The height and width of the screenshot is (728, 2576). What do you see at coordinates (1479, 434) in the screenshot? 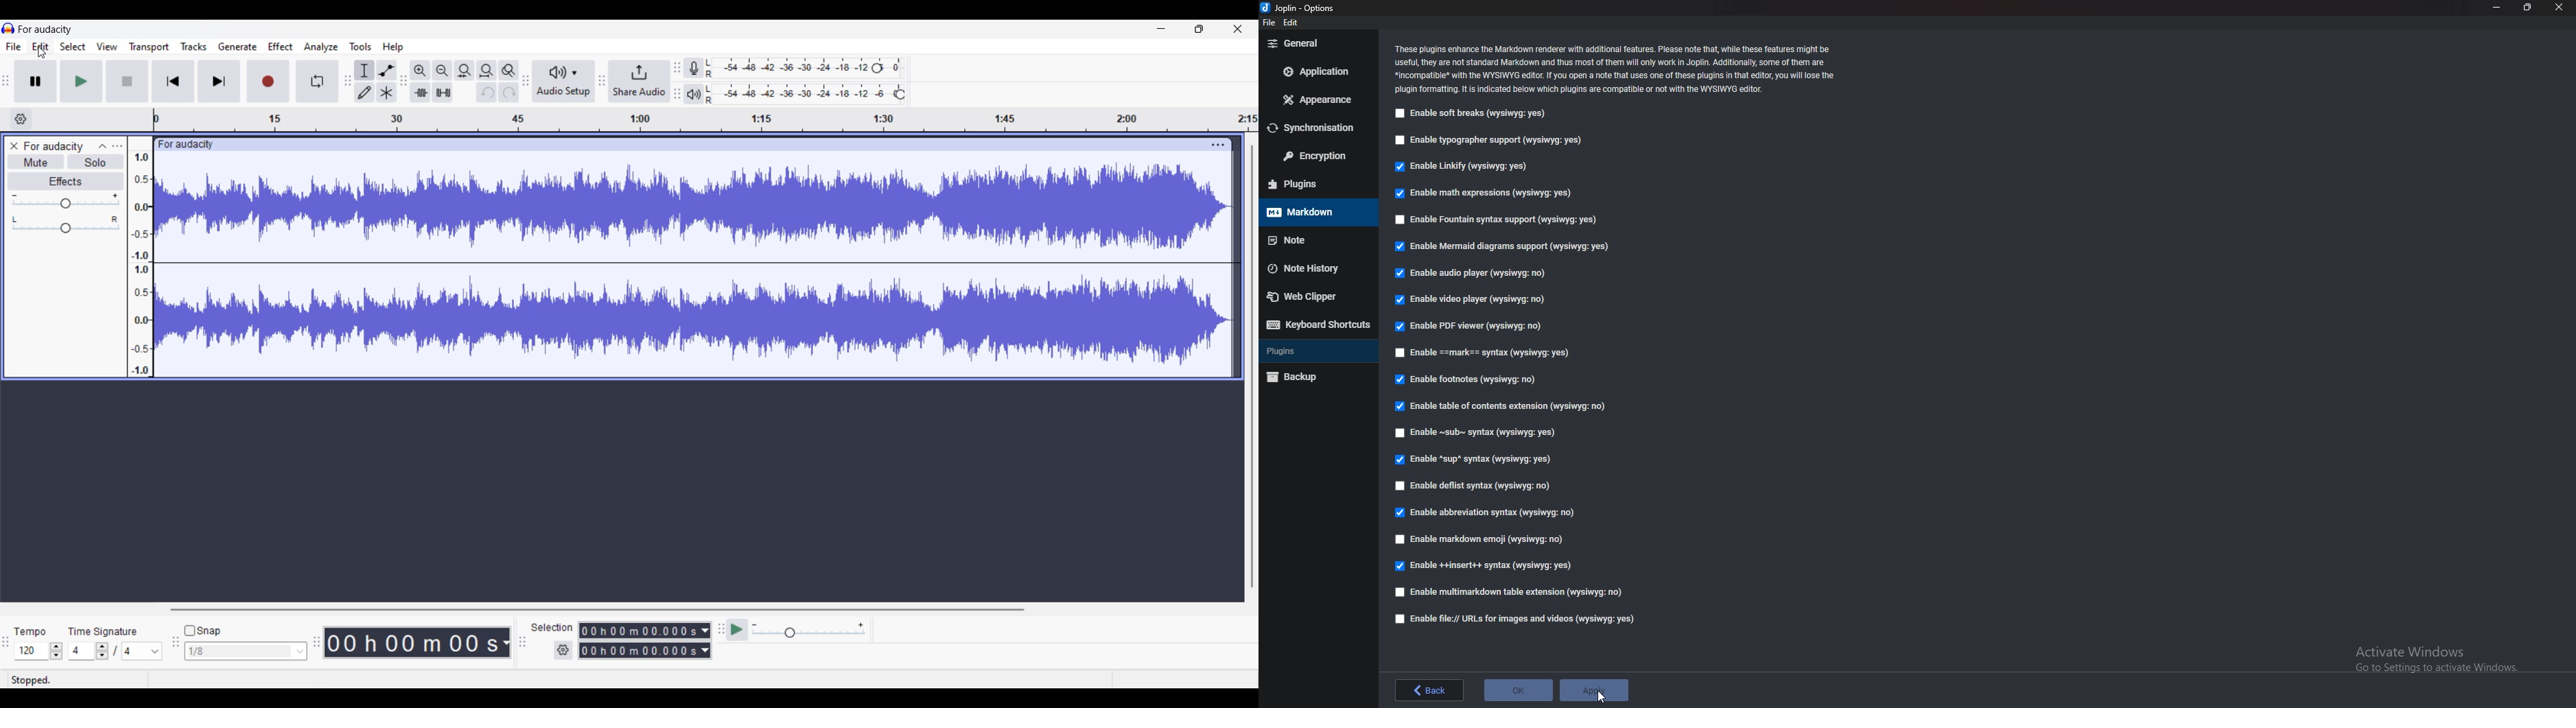
I see `Enable sub syntax` at bounding box center [1479, 434].